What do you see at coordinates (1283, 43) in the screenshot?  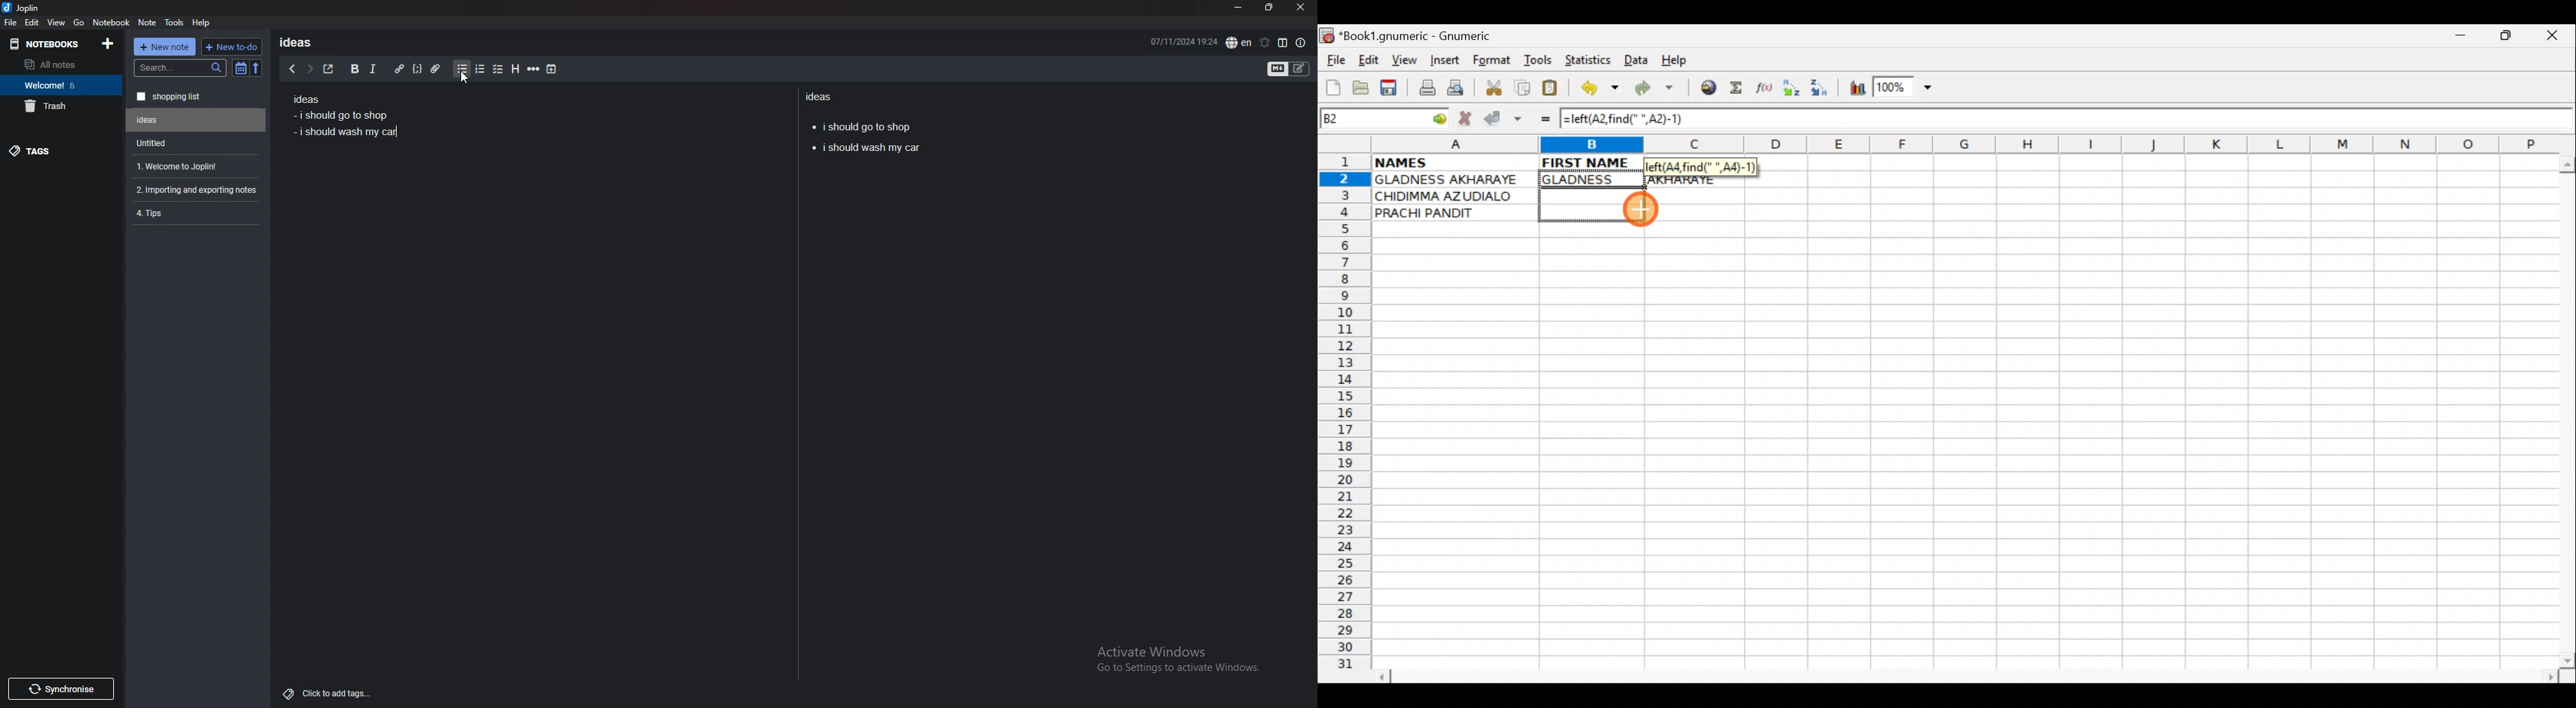 I see `toggle editor layout` at bounding box center [1283, 43].